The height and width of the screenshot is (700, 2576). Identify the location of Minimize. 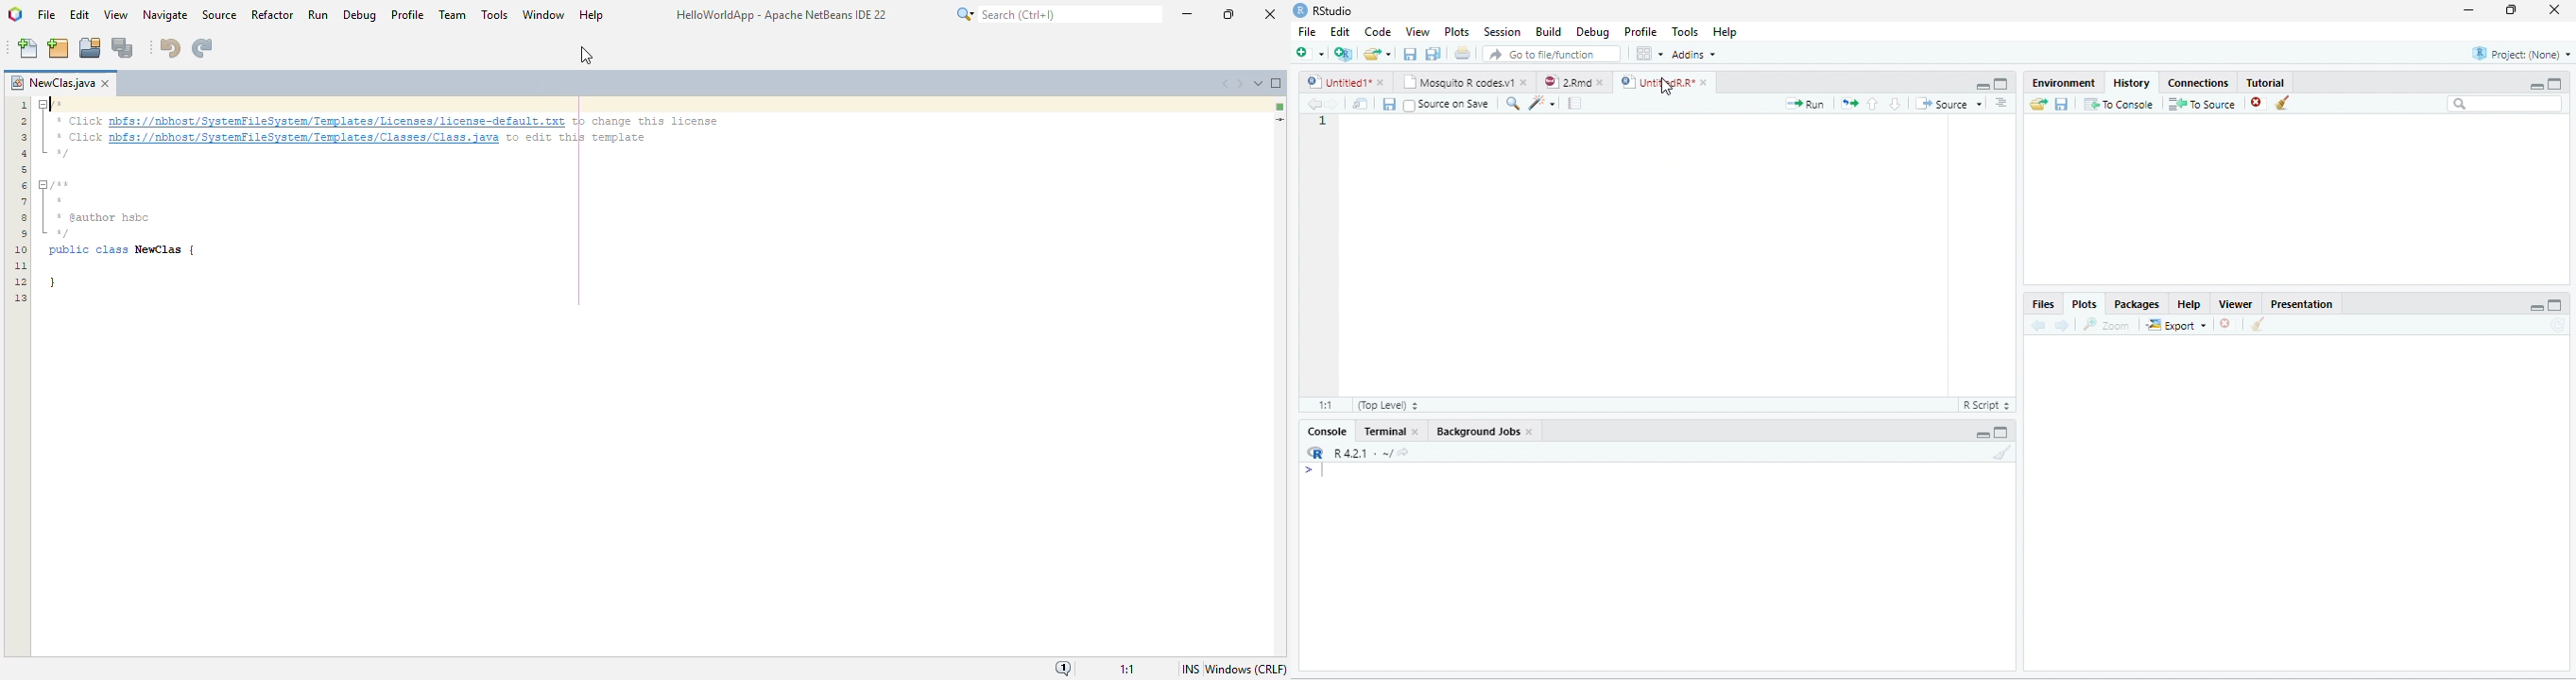
(2537, 86).